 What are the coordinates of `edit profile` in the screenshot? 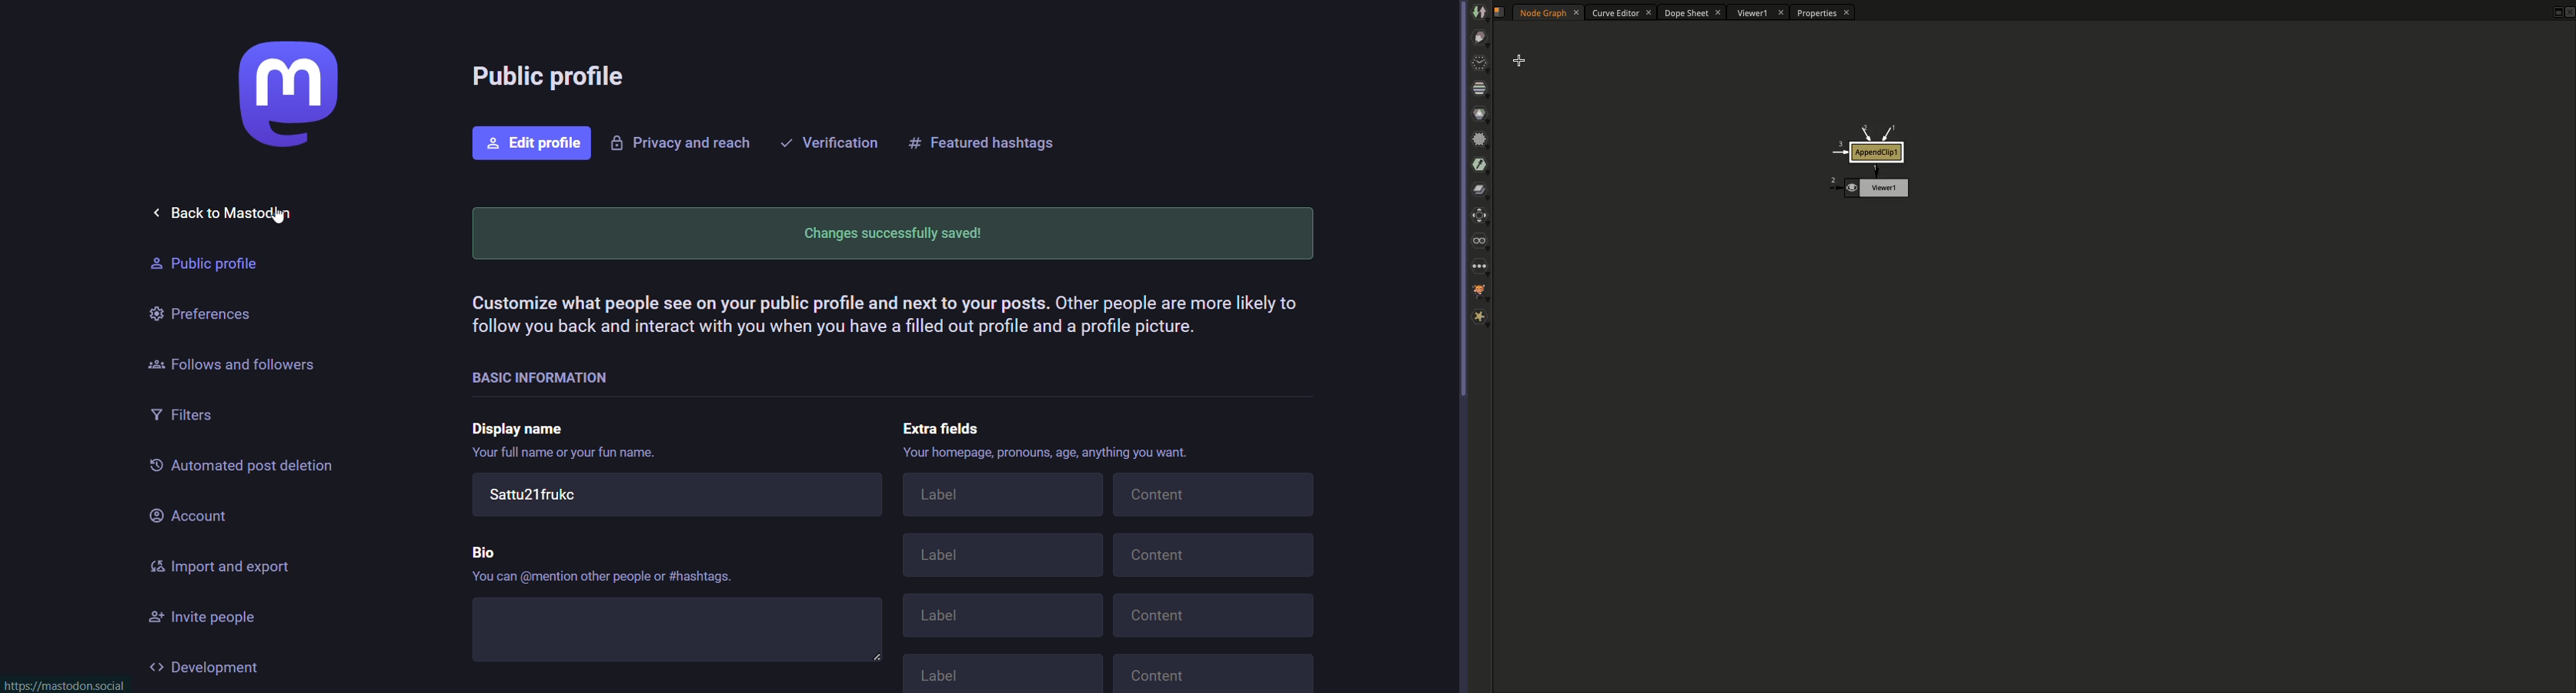 It's located at (532, 144).